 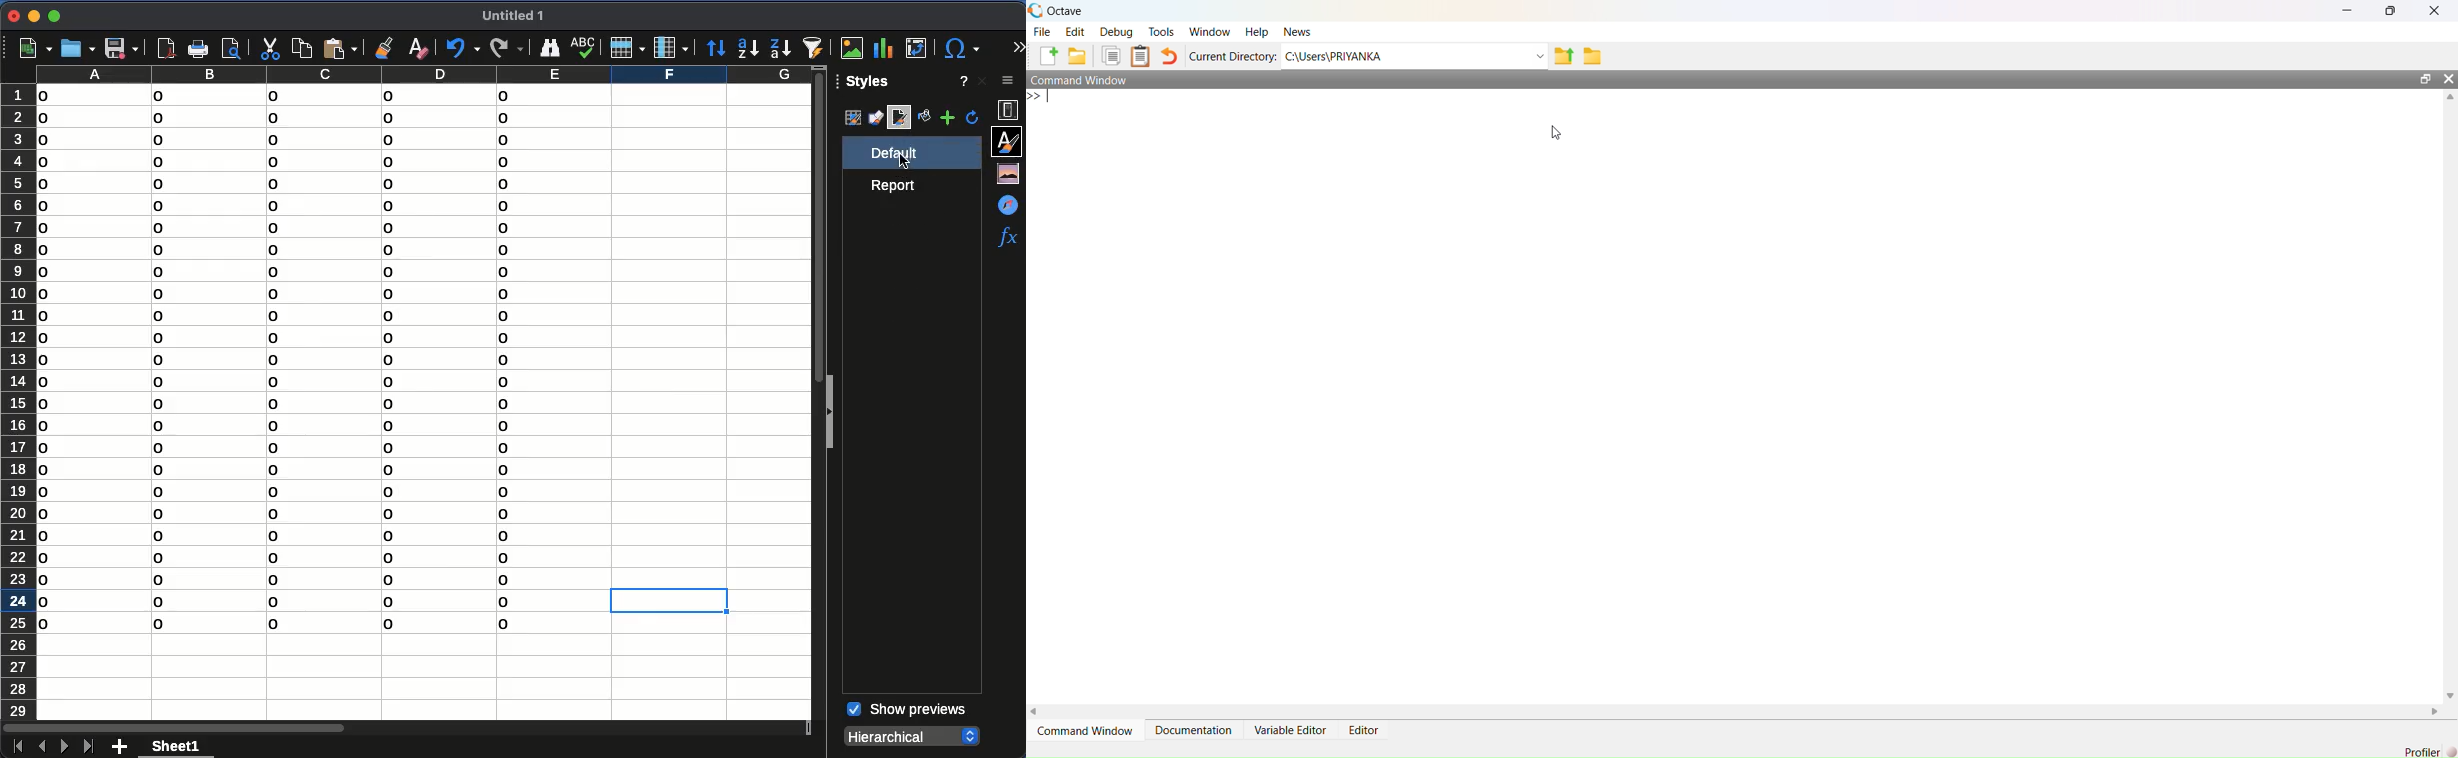 I want to click on Current Directory:, so click(x=1233, y=56).